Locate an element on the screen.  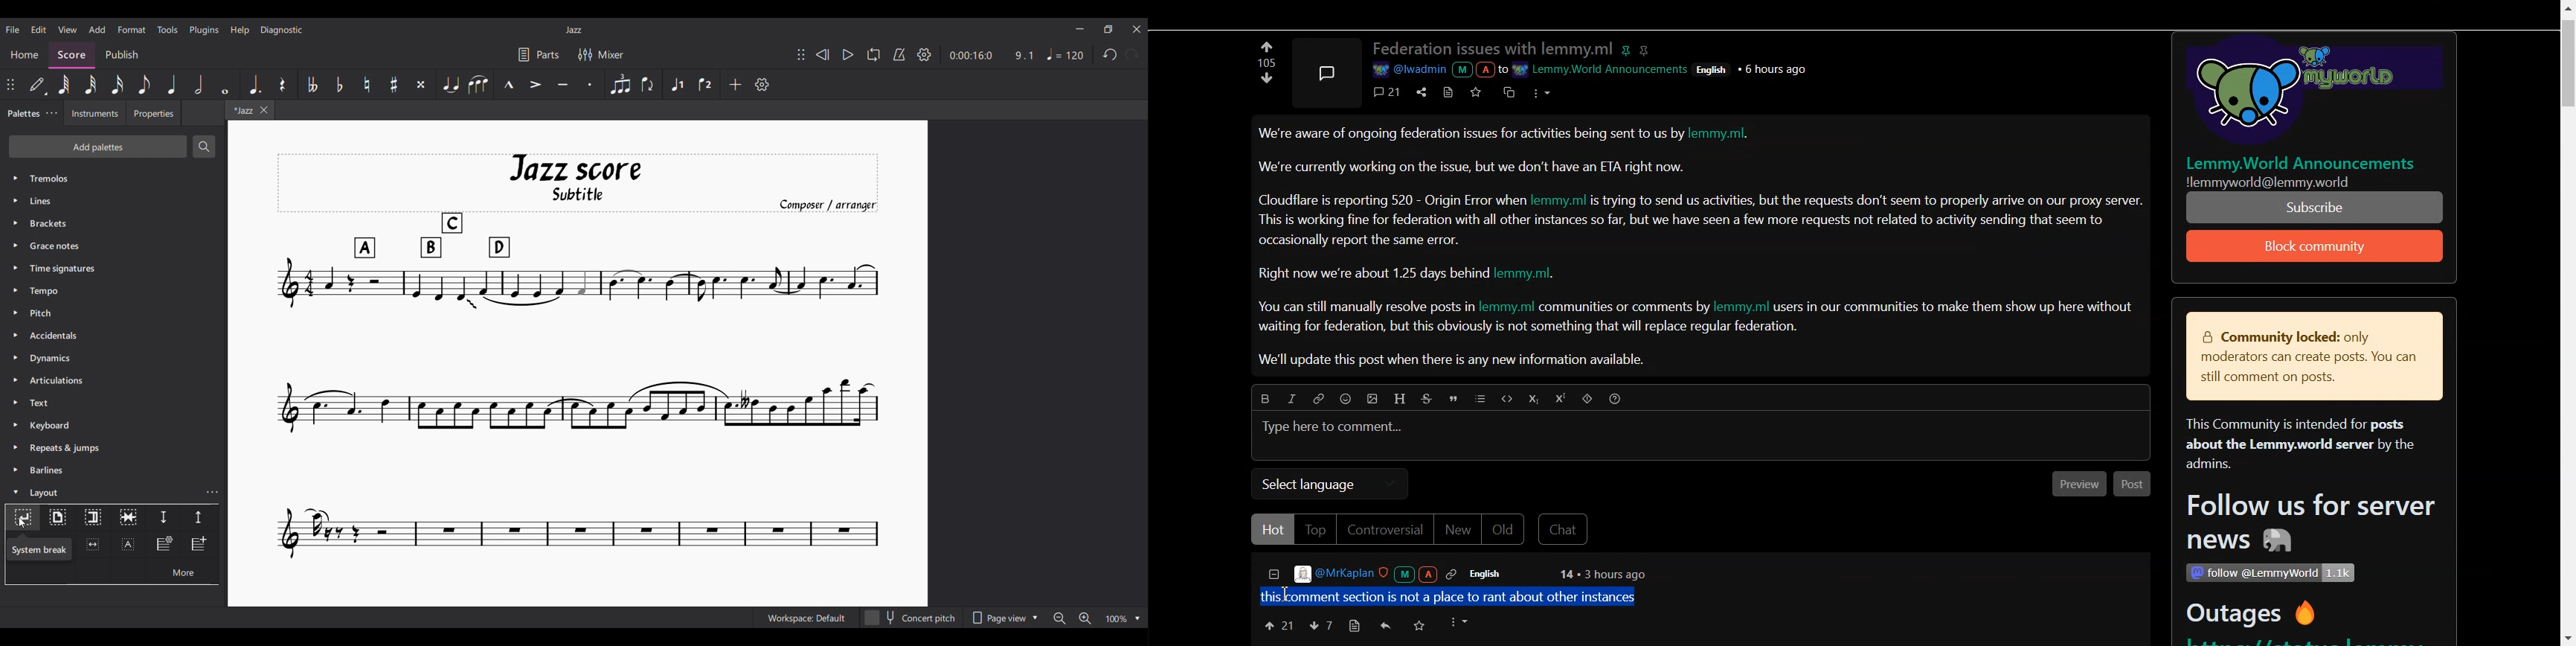
Layout settings is located at coordinates (212, 492).